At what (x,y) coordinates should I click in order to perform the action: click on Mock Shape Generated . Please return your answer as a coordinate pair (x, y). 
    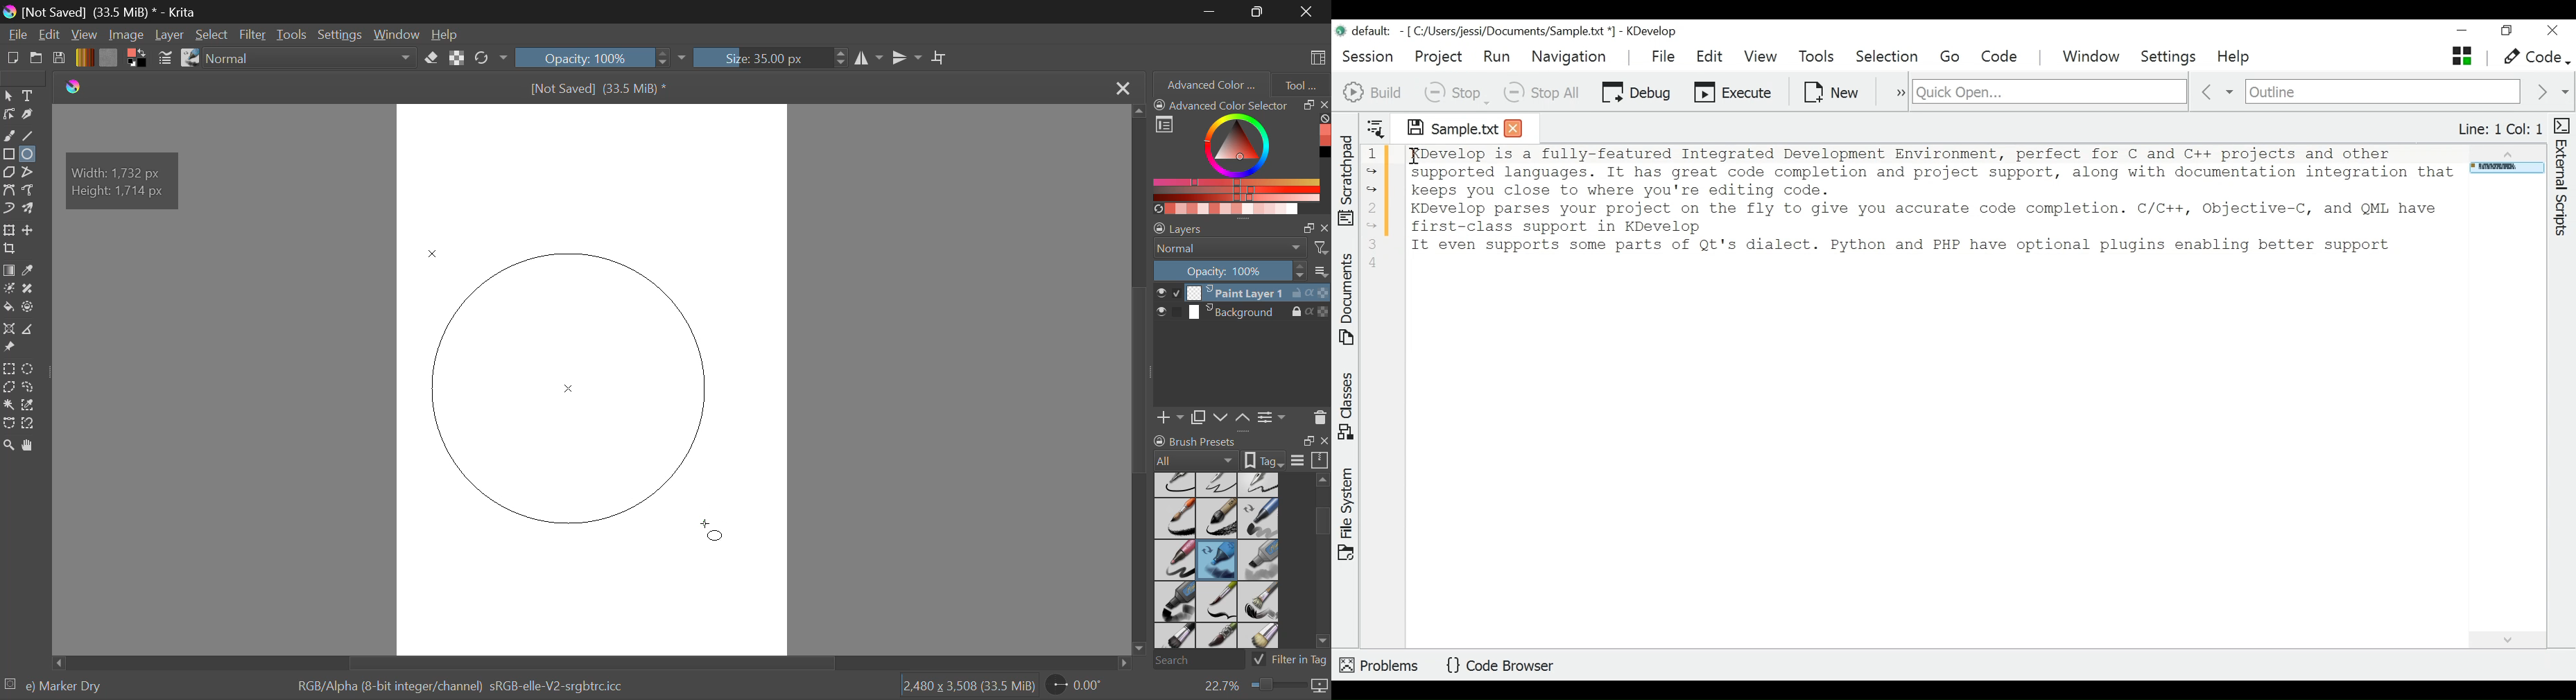
    Looking at the image, I should click on (578, 391).